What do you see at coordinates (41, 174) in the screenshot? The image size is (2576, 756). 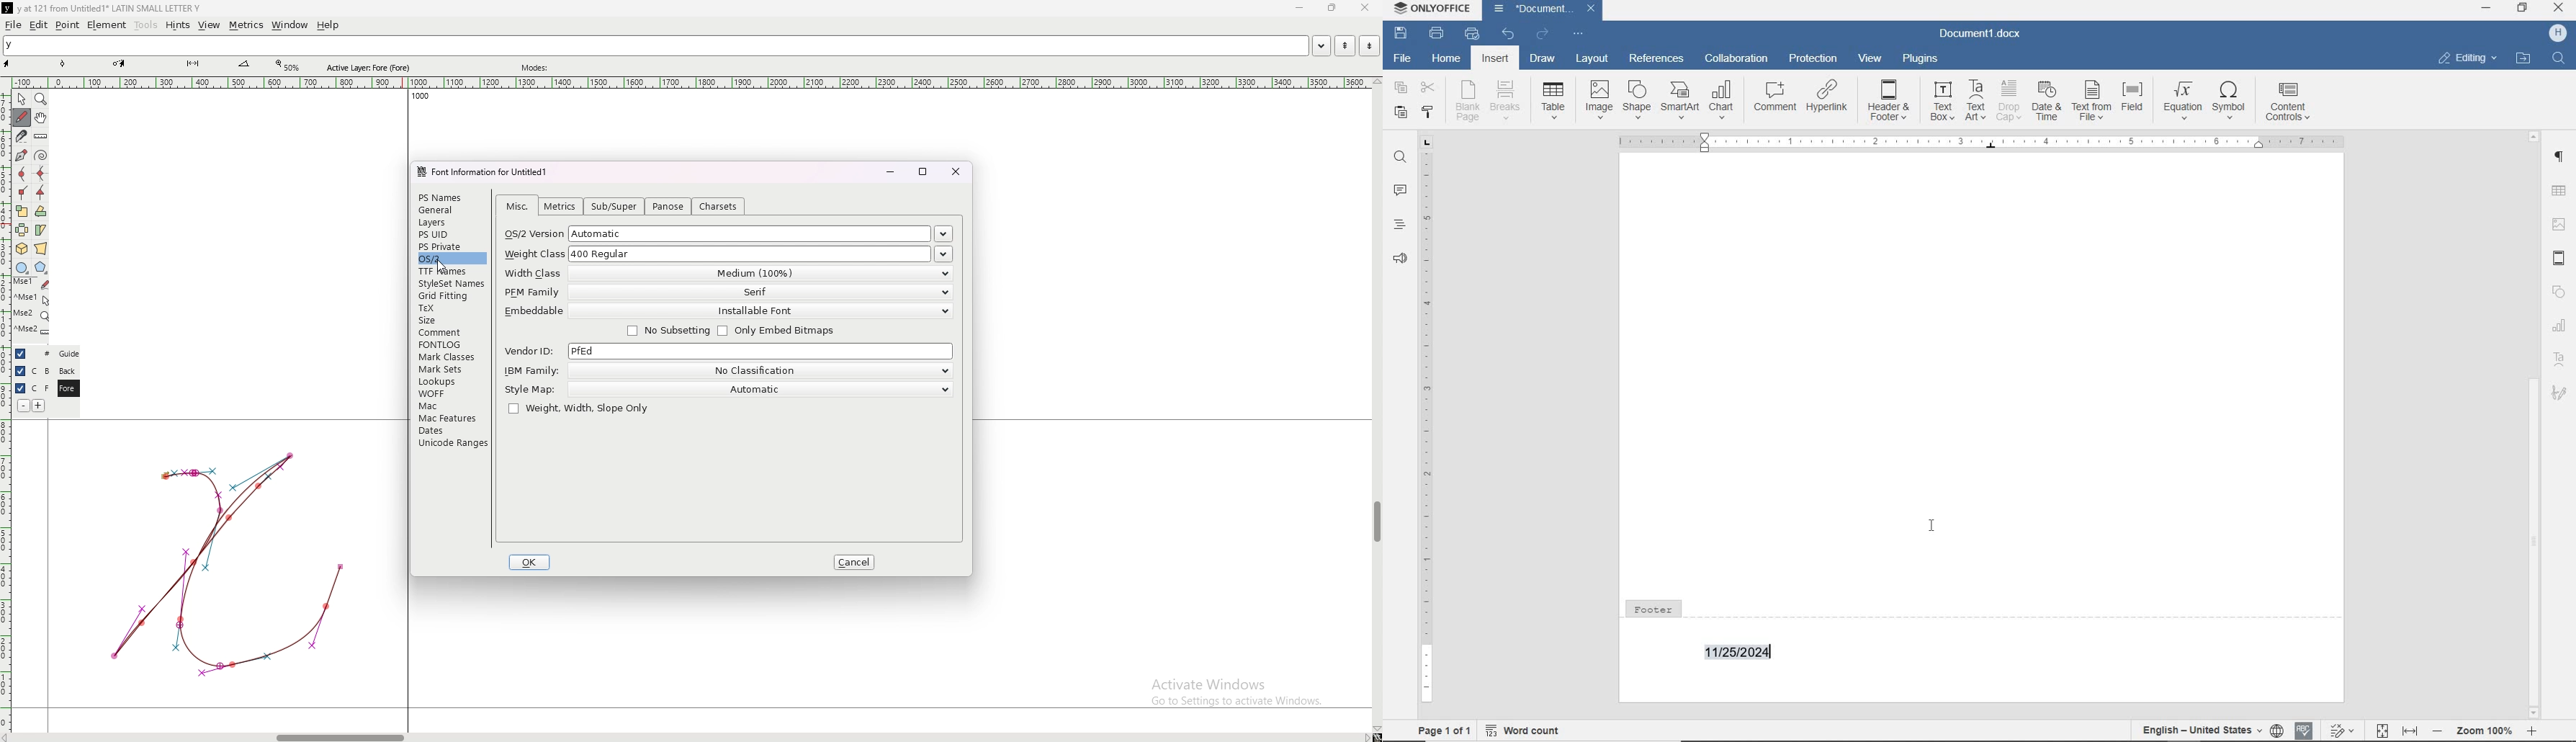 I see `add a horizontal or vertical curve point` at bounding box center [41, 174].